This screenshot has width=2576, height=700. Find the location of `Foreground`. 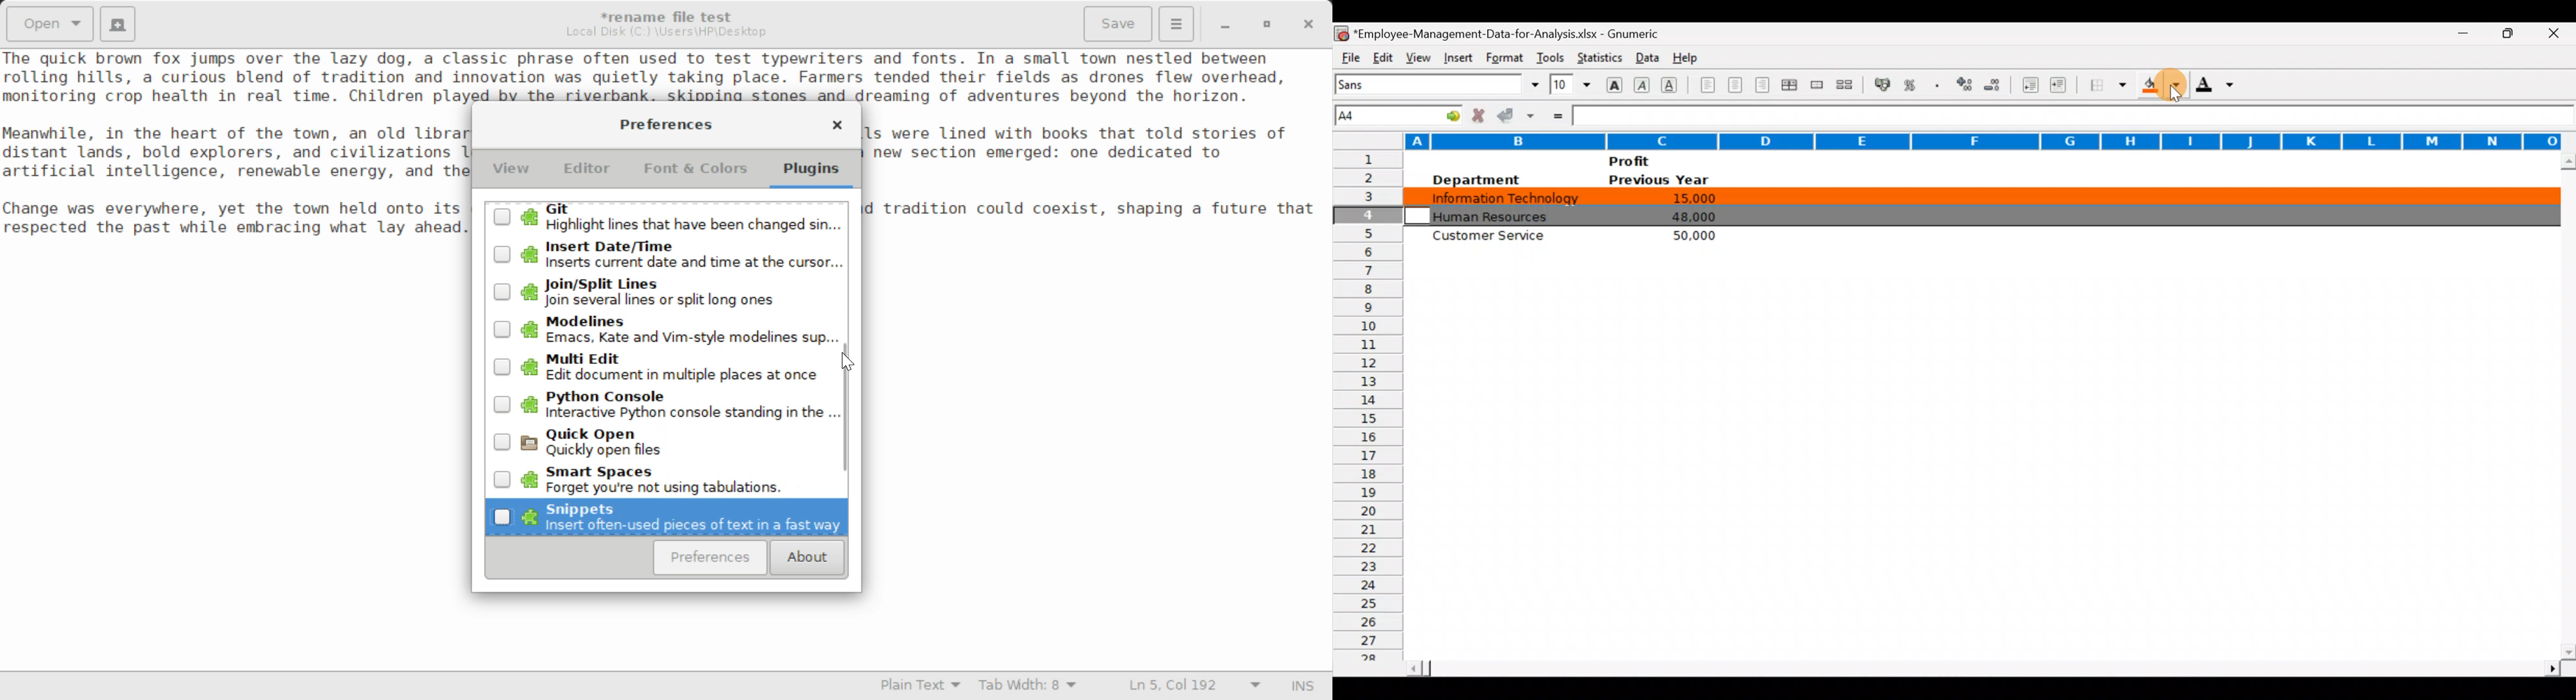

Foreground is located at coordinates (2219, 89).